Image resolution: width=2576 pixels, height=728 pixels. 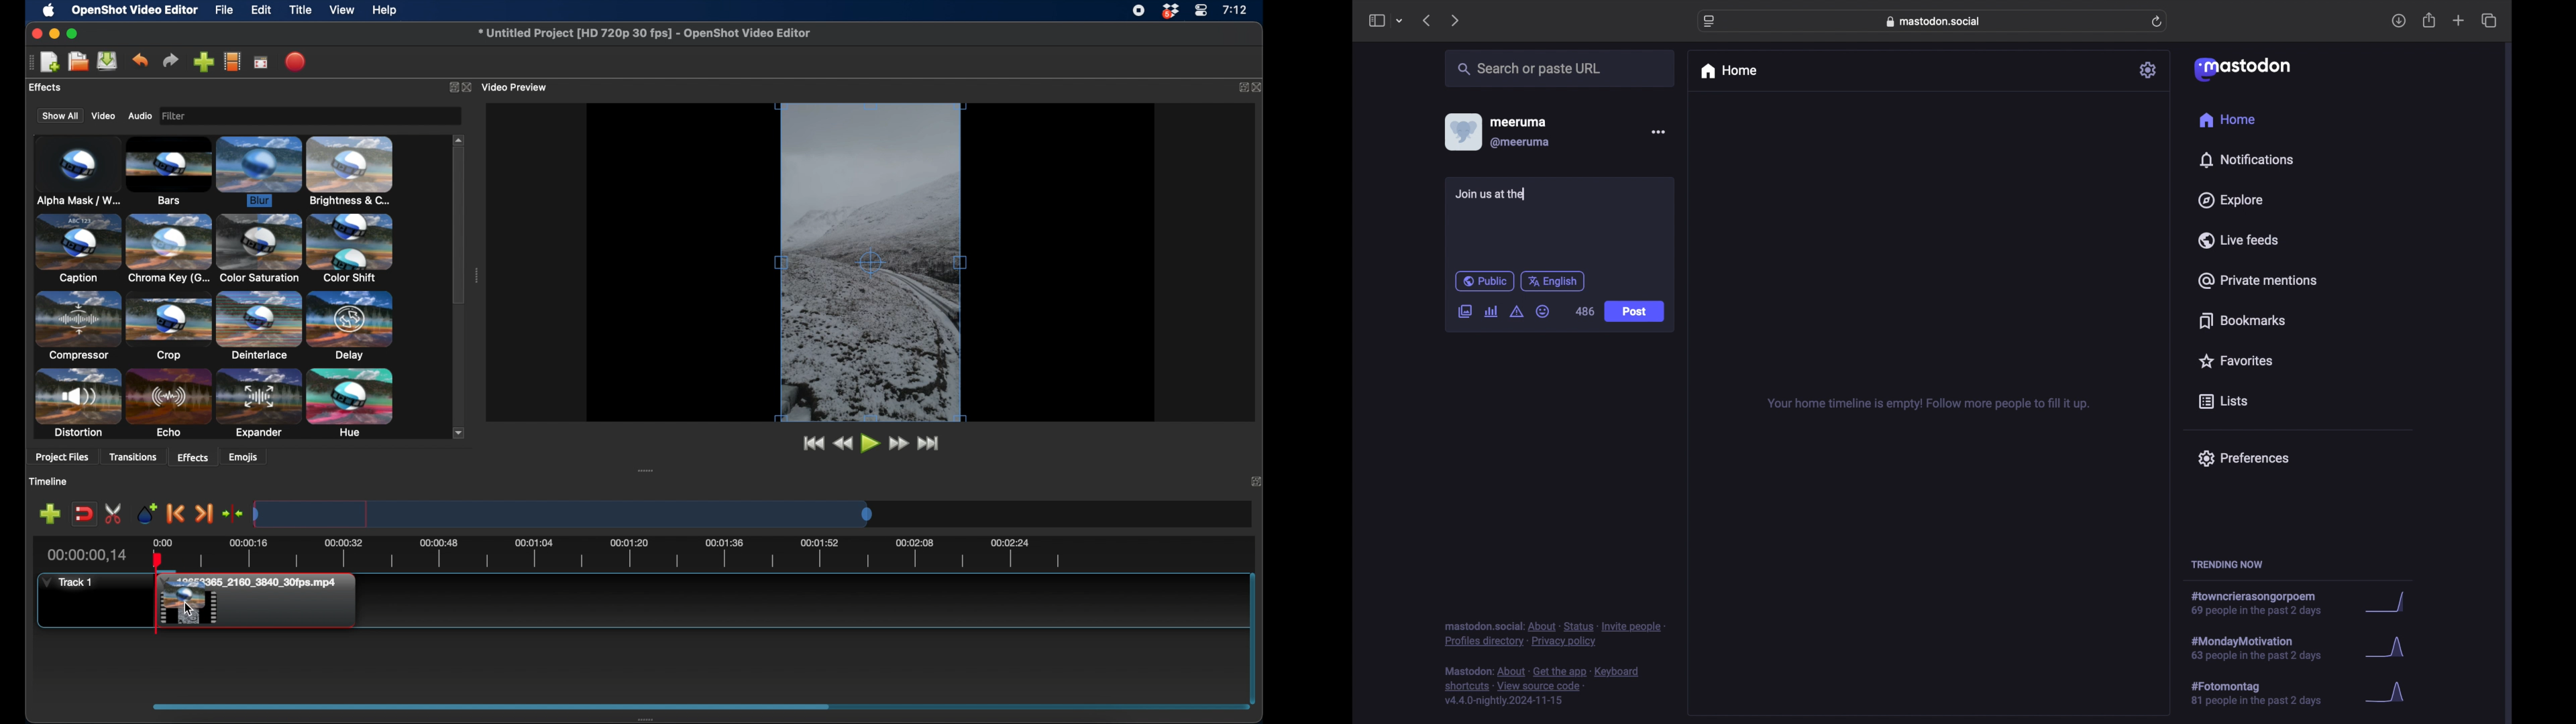 What do you see at coordinates (1516, 312) in the screenshot?
I see `add content warning` at bounding box center [1516, 312].